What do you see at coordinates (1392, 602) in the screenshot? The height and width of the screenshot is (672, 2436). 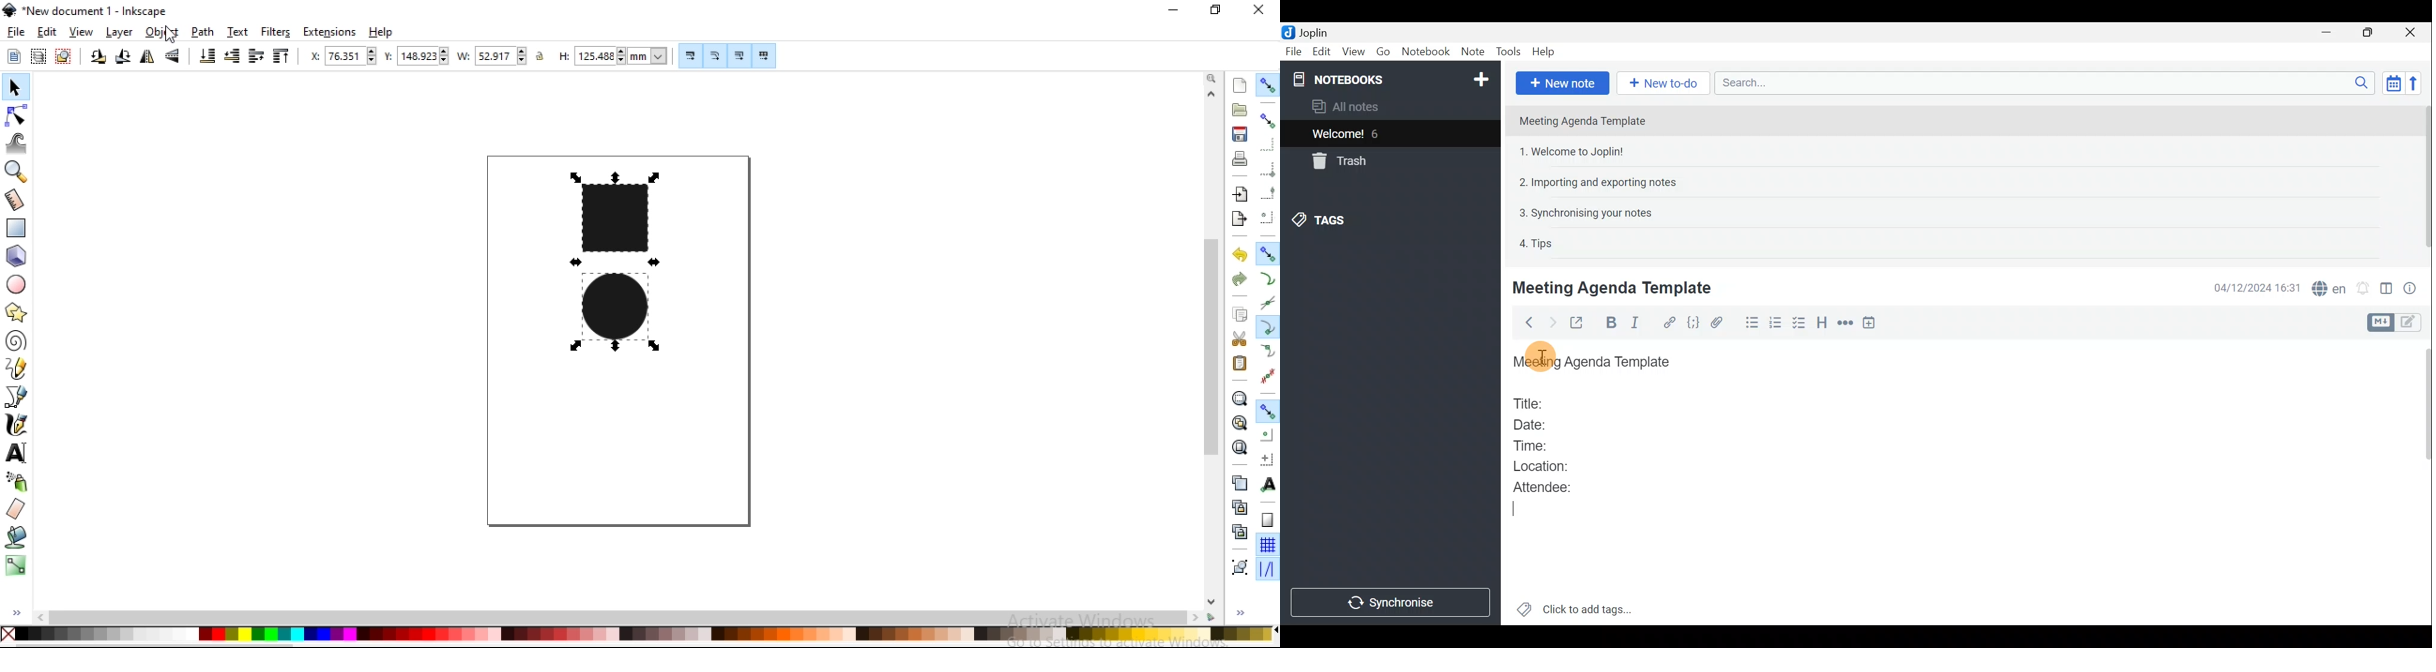 I see `Synchronise` at bounding box center [1392, 602].